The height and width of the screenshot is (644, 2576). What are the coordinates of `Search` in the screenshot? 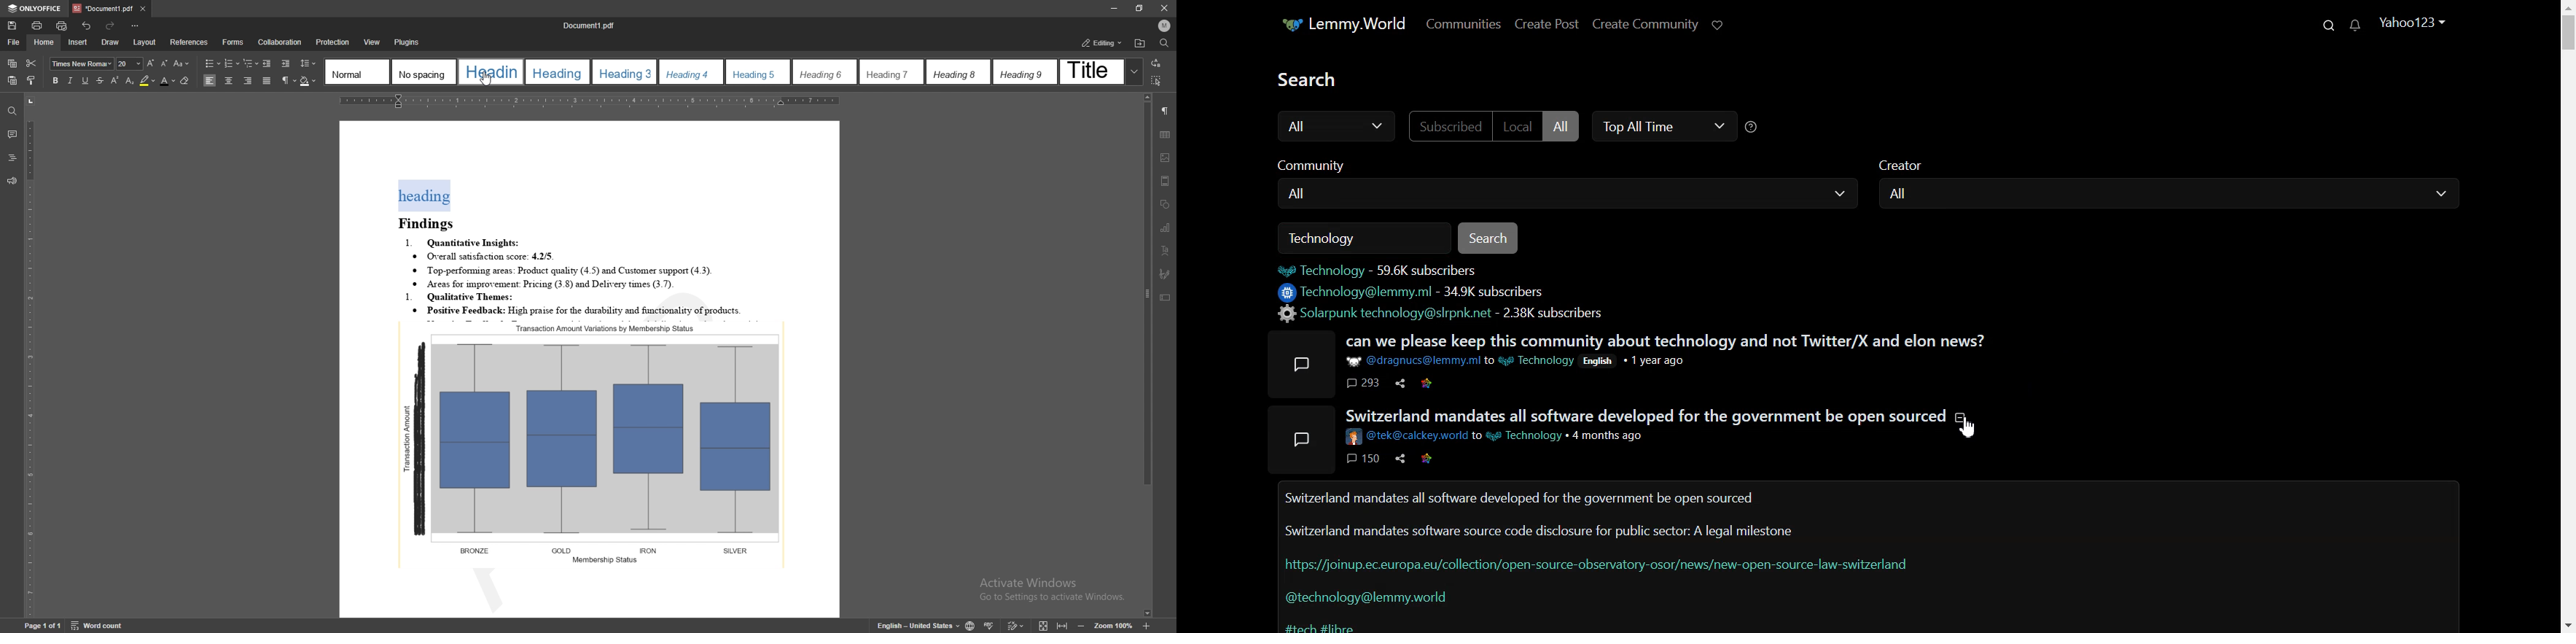 It's located at (2333, 24).